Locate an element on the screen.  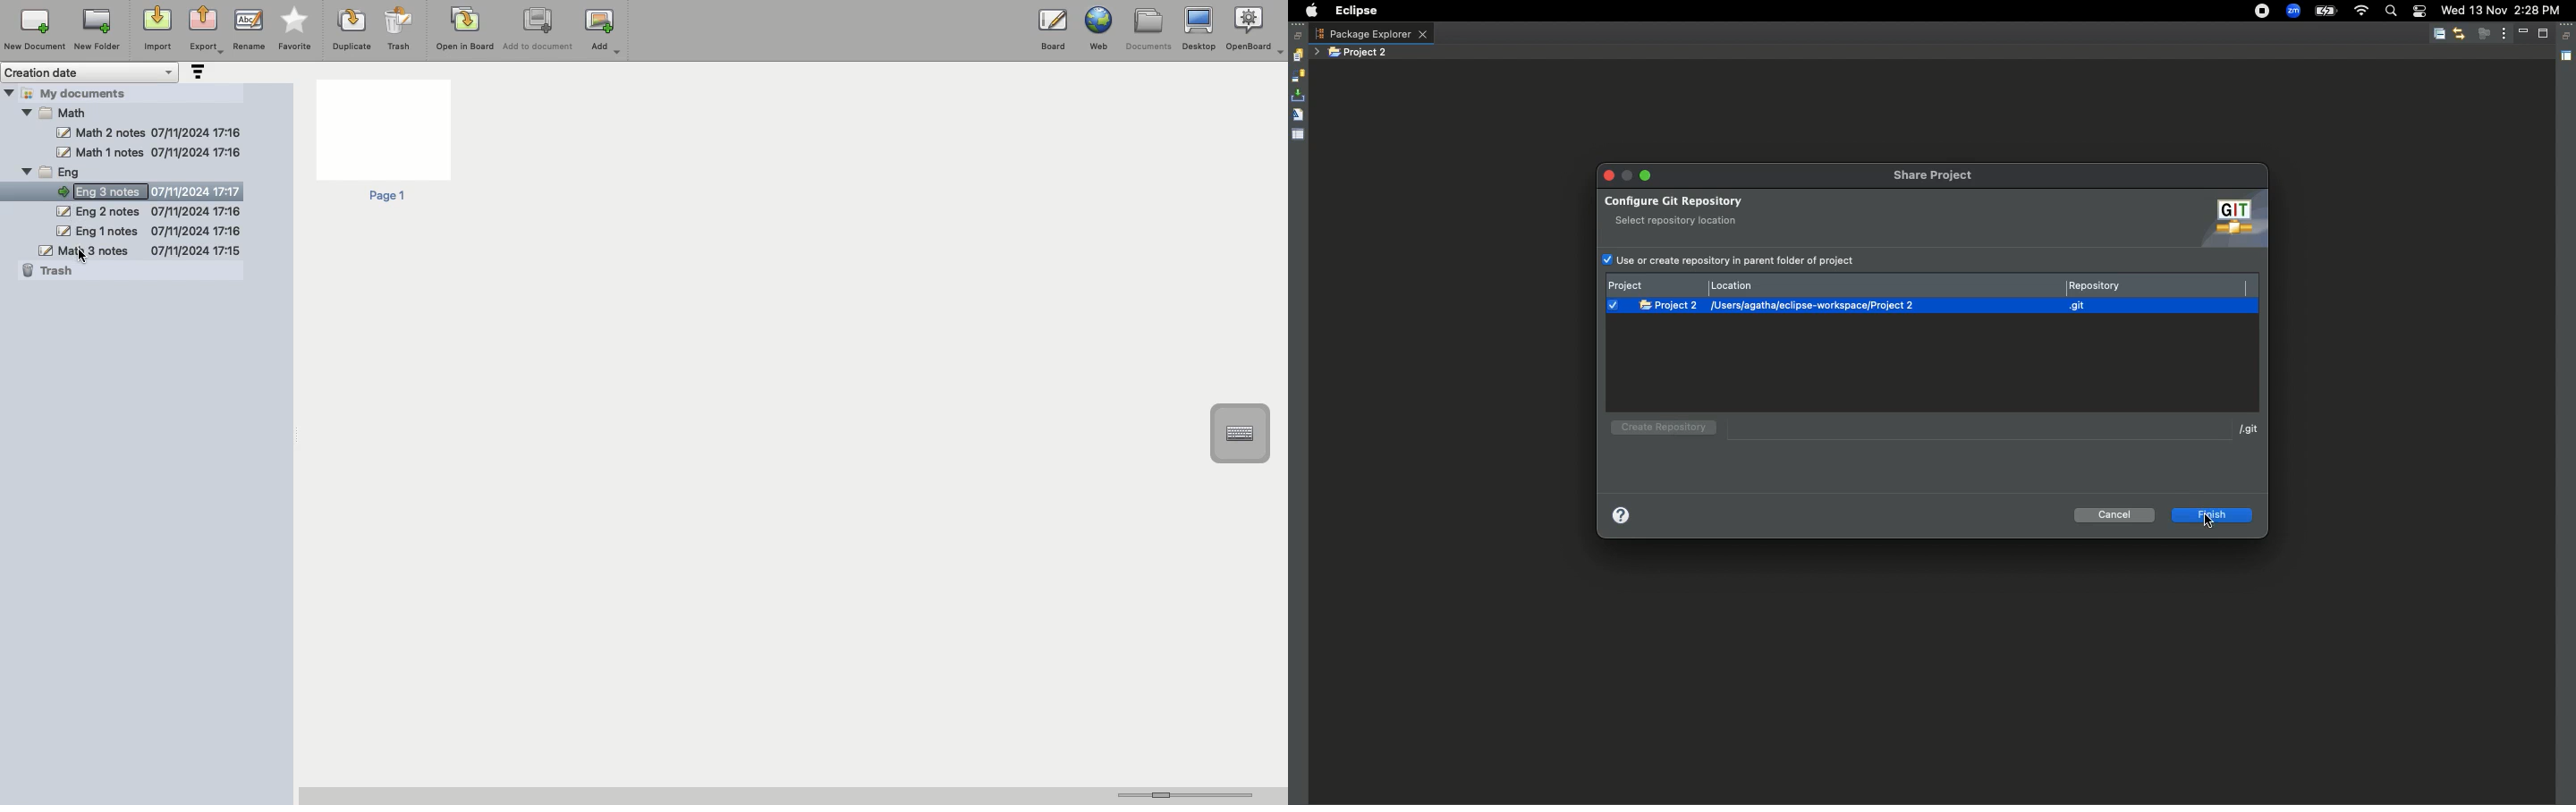
Restore is located at coordinates (2568, 37).